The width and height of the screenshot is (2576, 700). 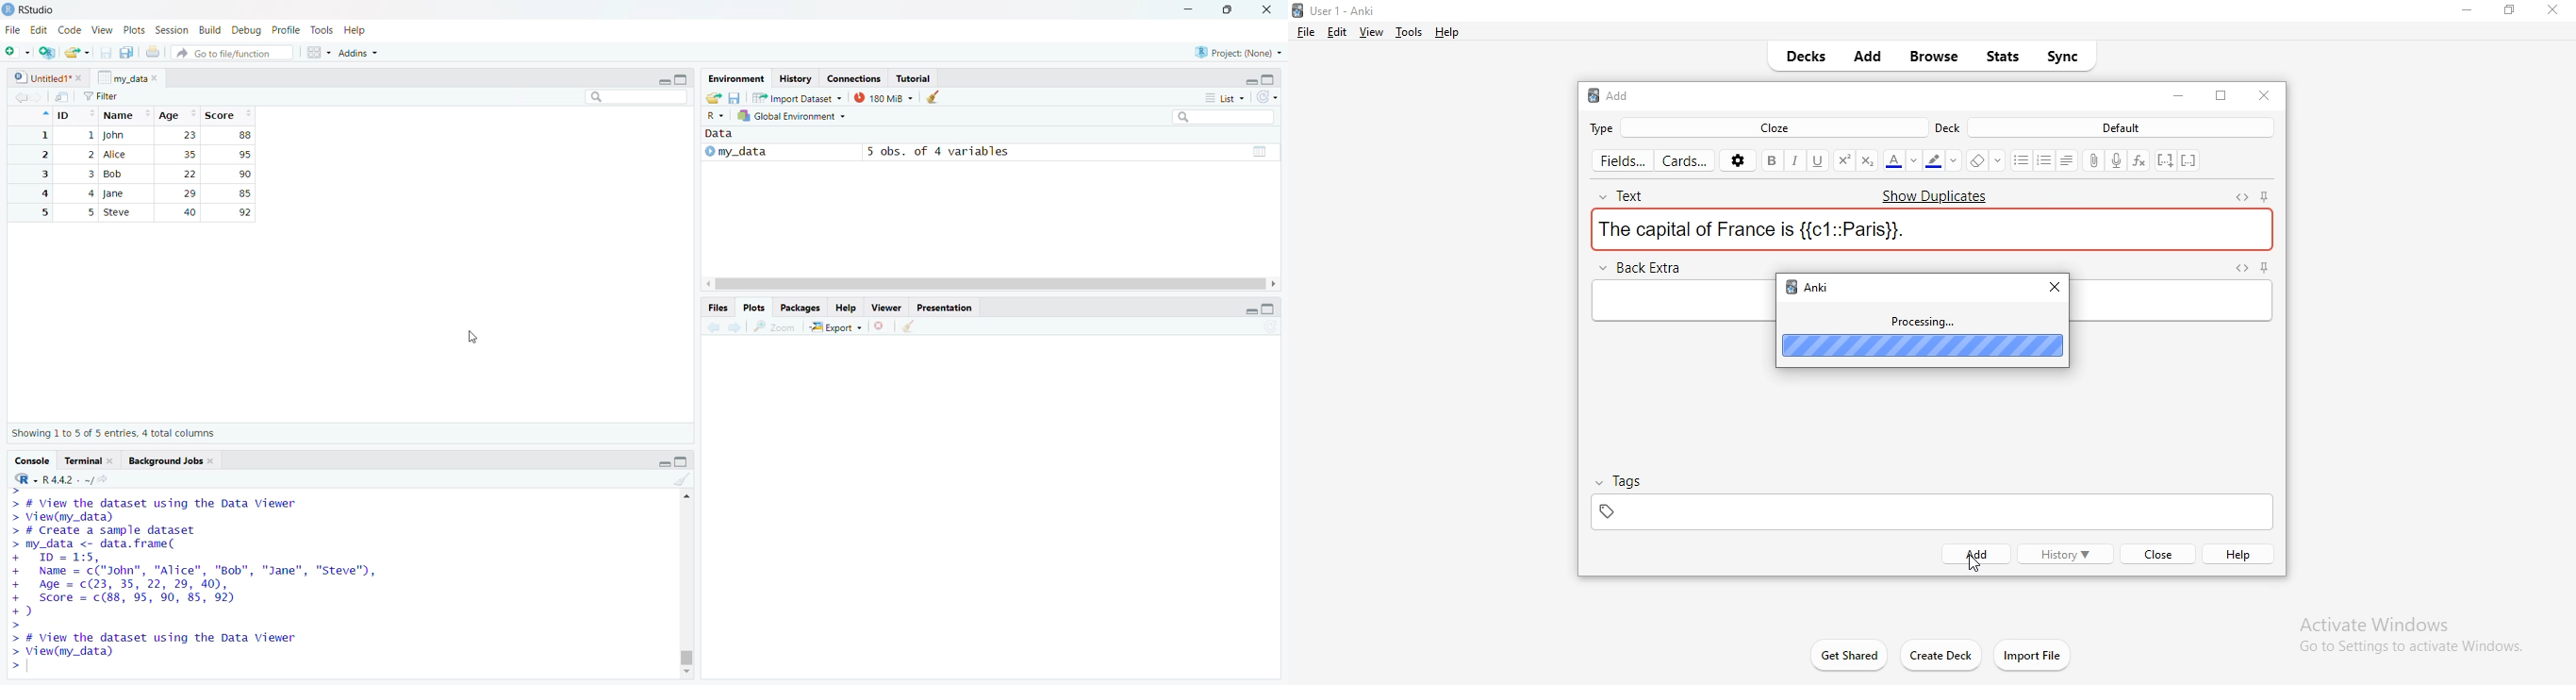 I want to click on formula, so click(x=2138, y=159).